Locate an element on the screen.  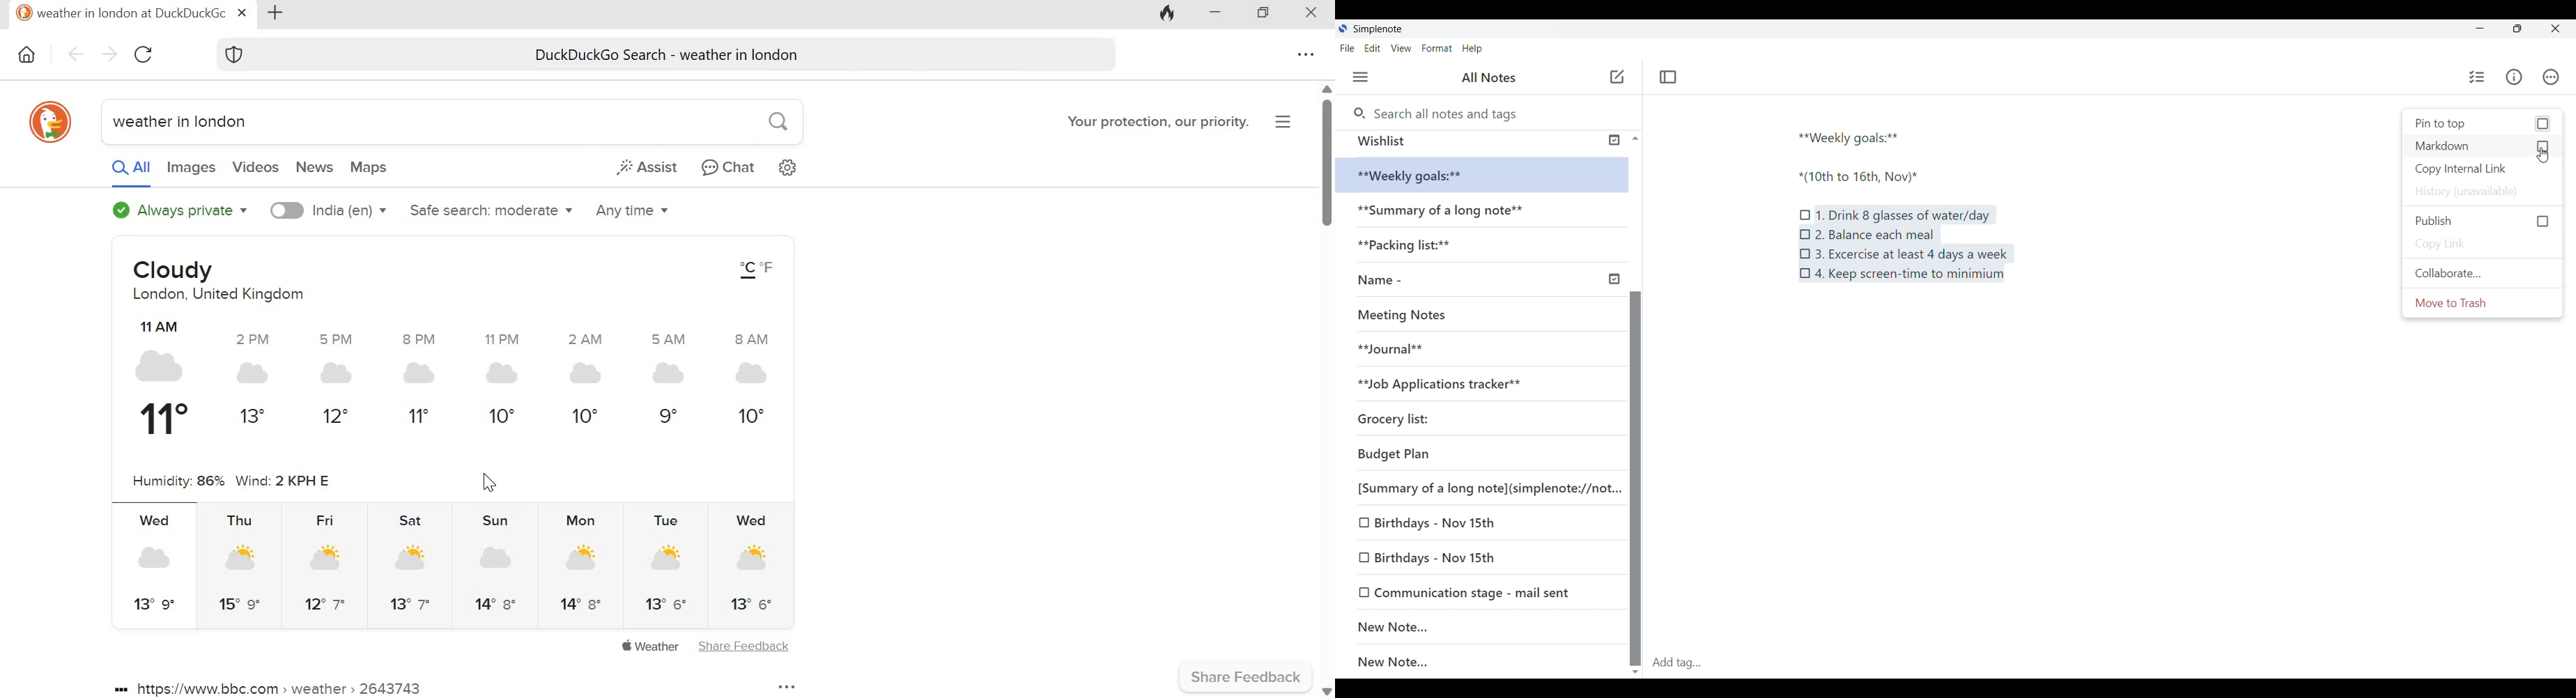
**Summary of a long note** is located at coordinates (1444, 213).